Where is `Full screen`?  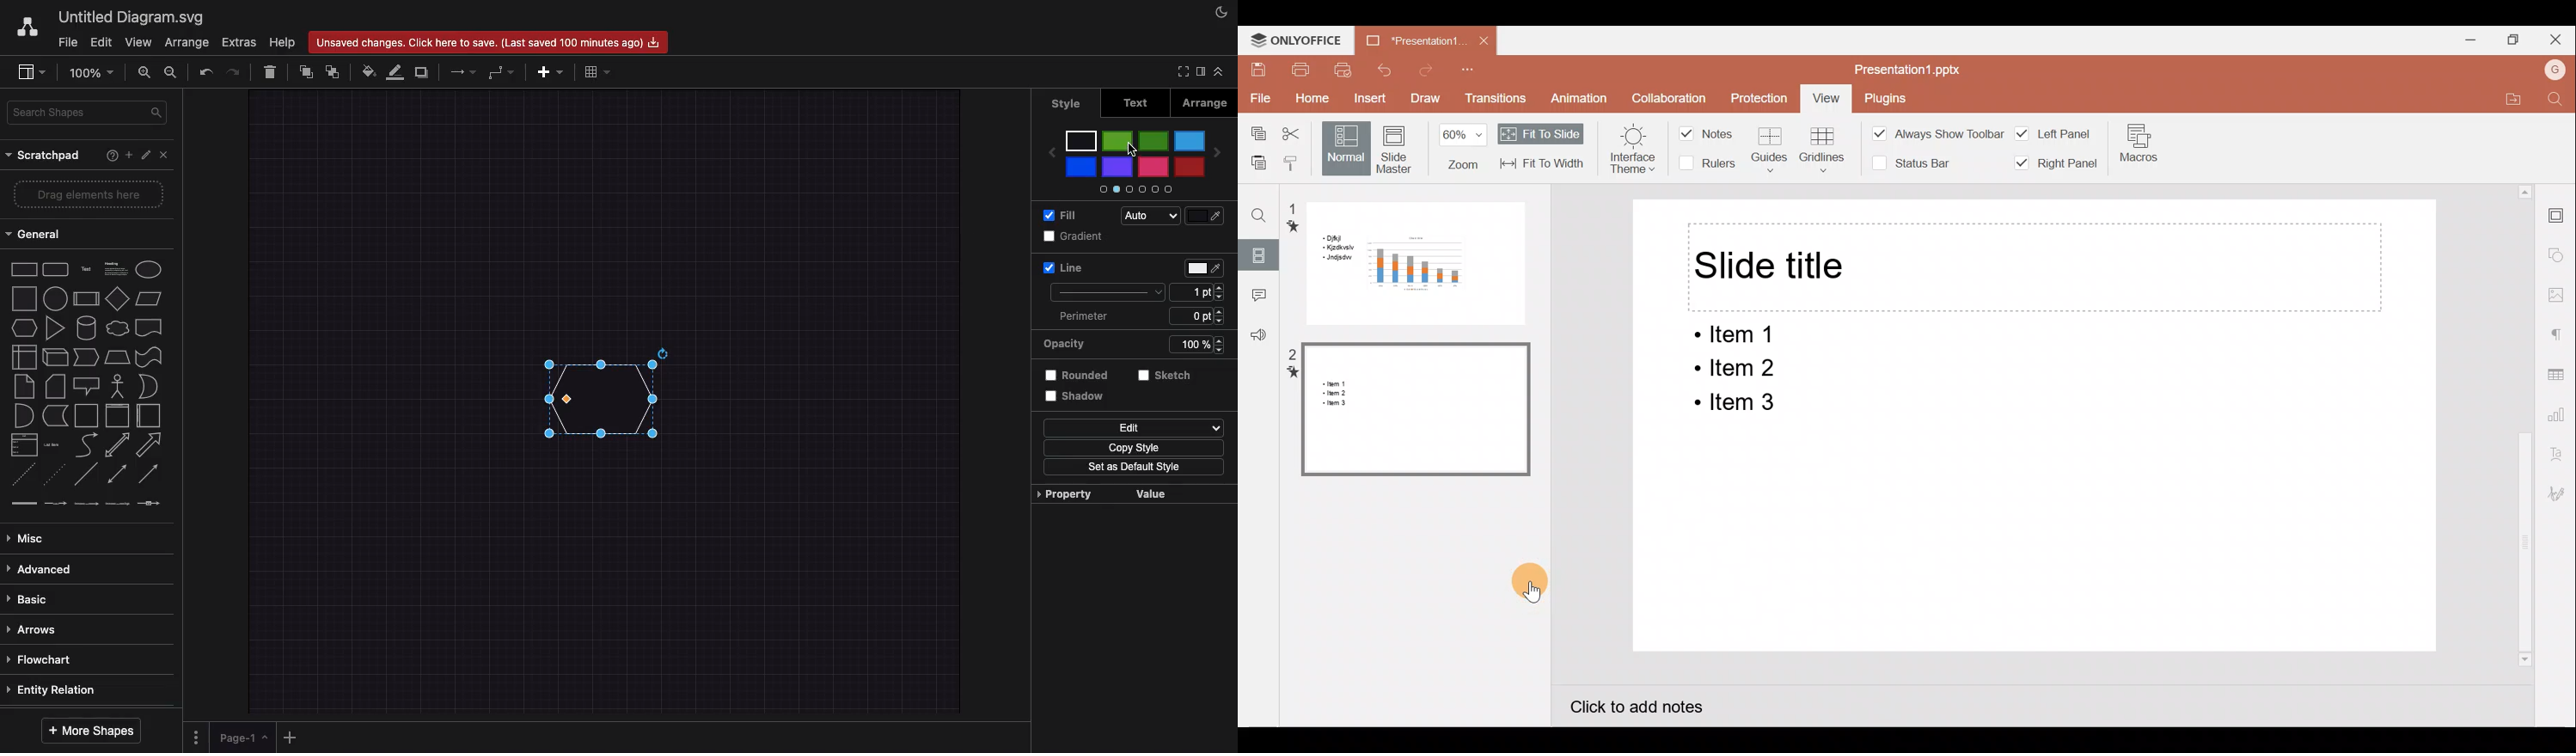 Full screen is located at coordinates (1181, 71).